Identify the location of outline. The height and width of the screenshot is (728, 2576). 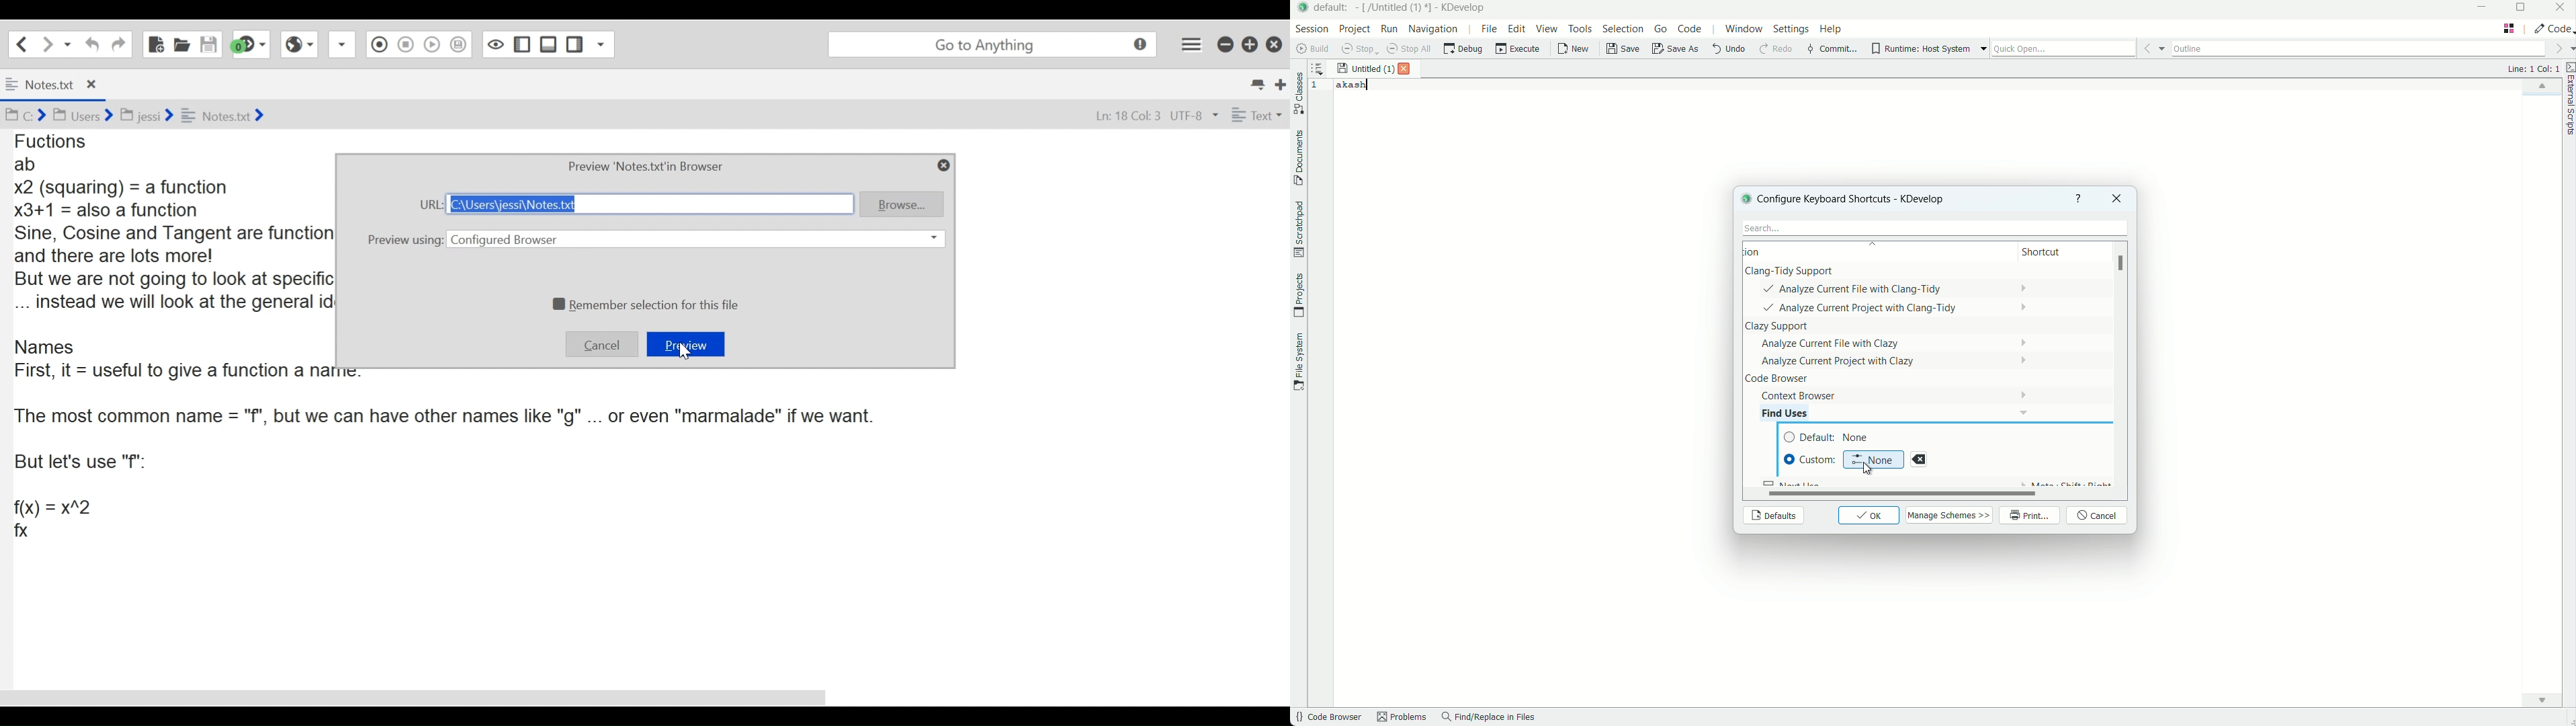
(2358, 46).